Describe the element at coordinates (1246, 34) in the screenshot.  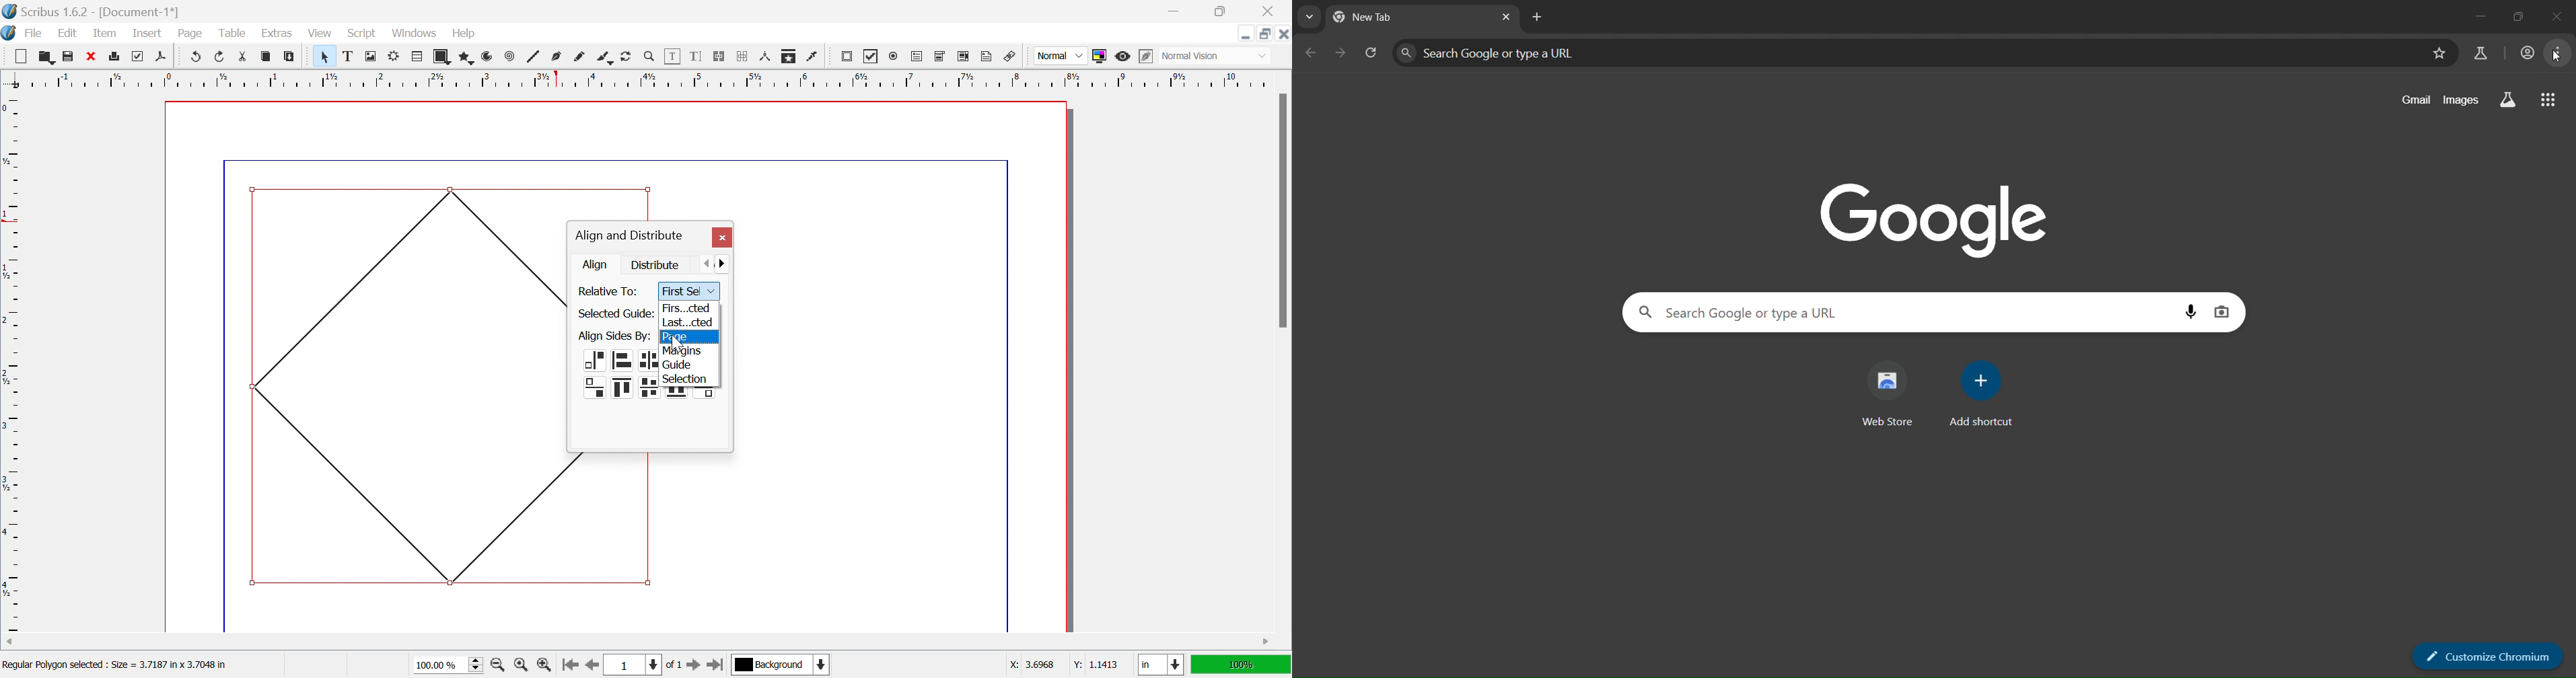
I see `Minimize` at that location.